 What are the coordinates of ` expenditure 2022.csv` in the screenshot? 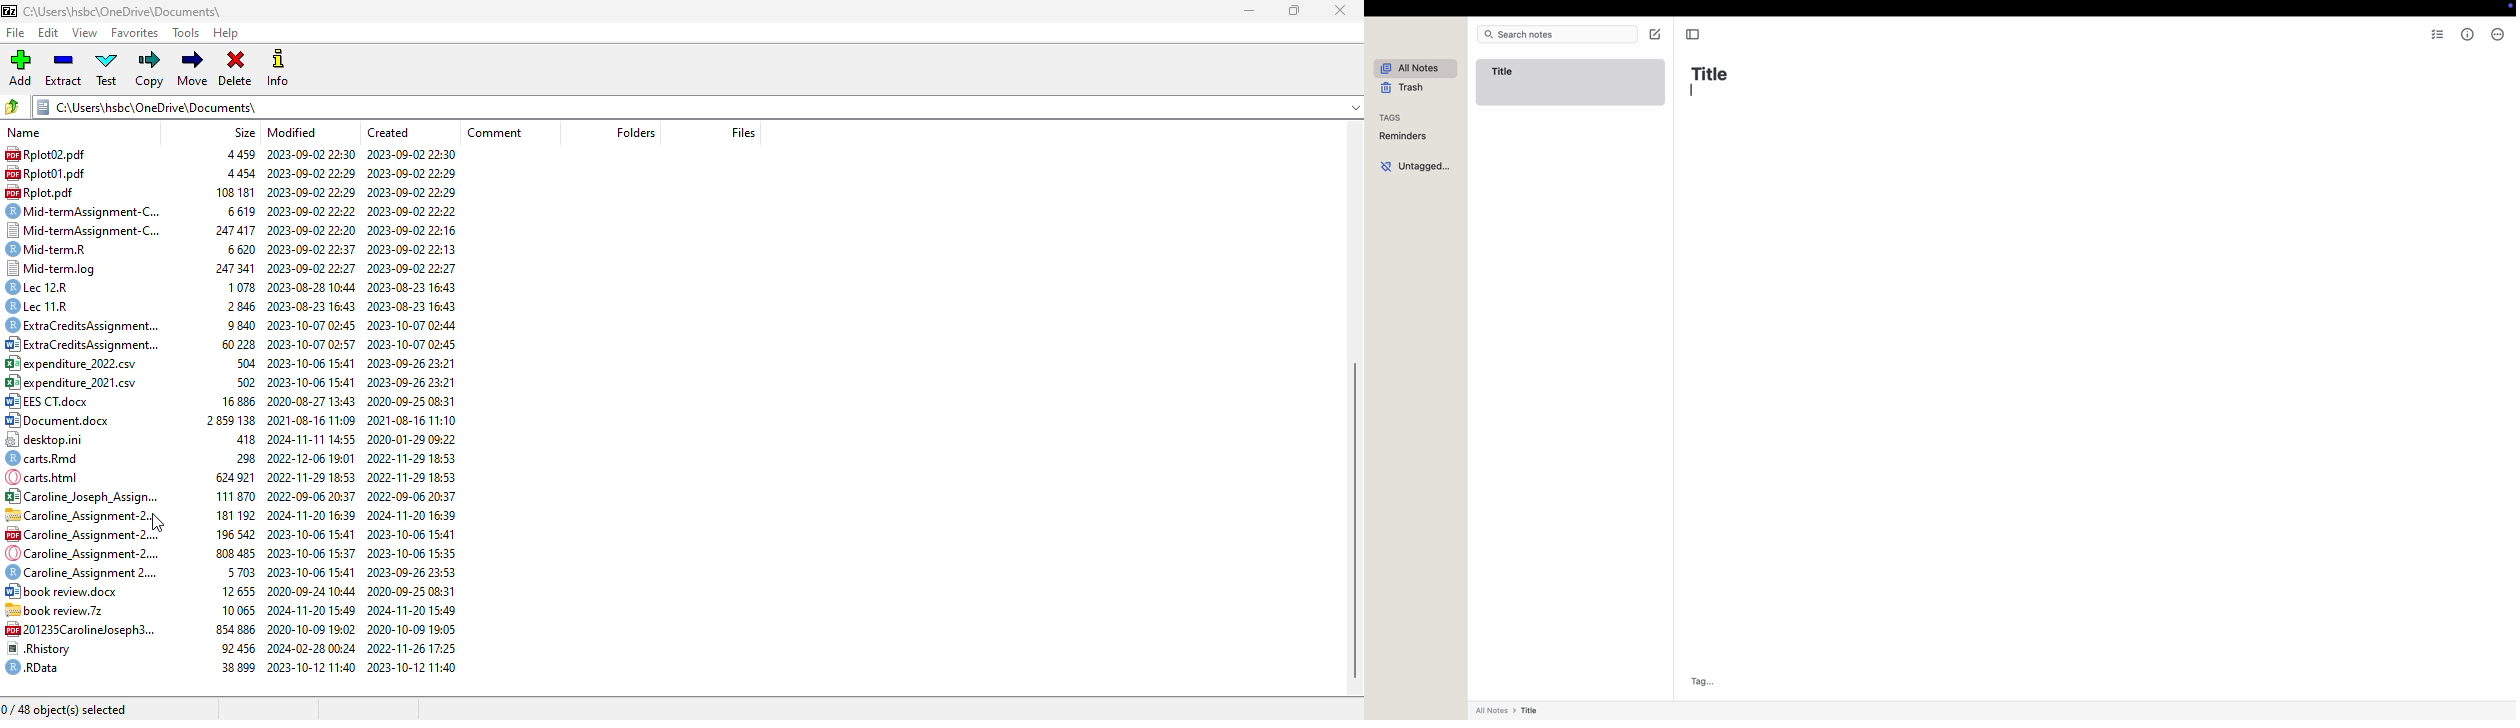 It's located at (81, 362).